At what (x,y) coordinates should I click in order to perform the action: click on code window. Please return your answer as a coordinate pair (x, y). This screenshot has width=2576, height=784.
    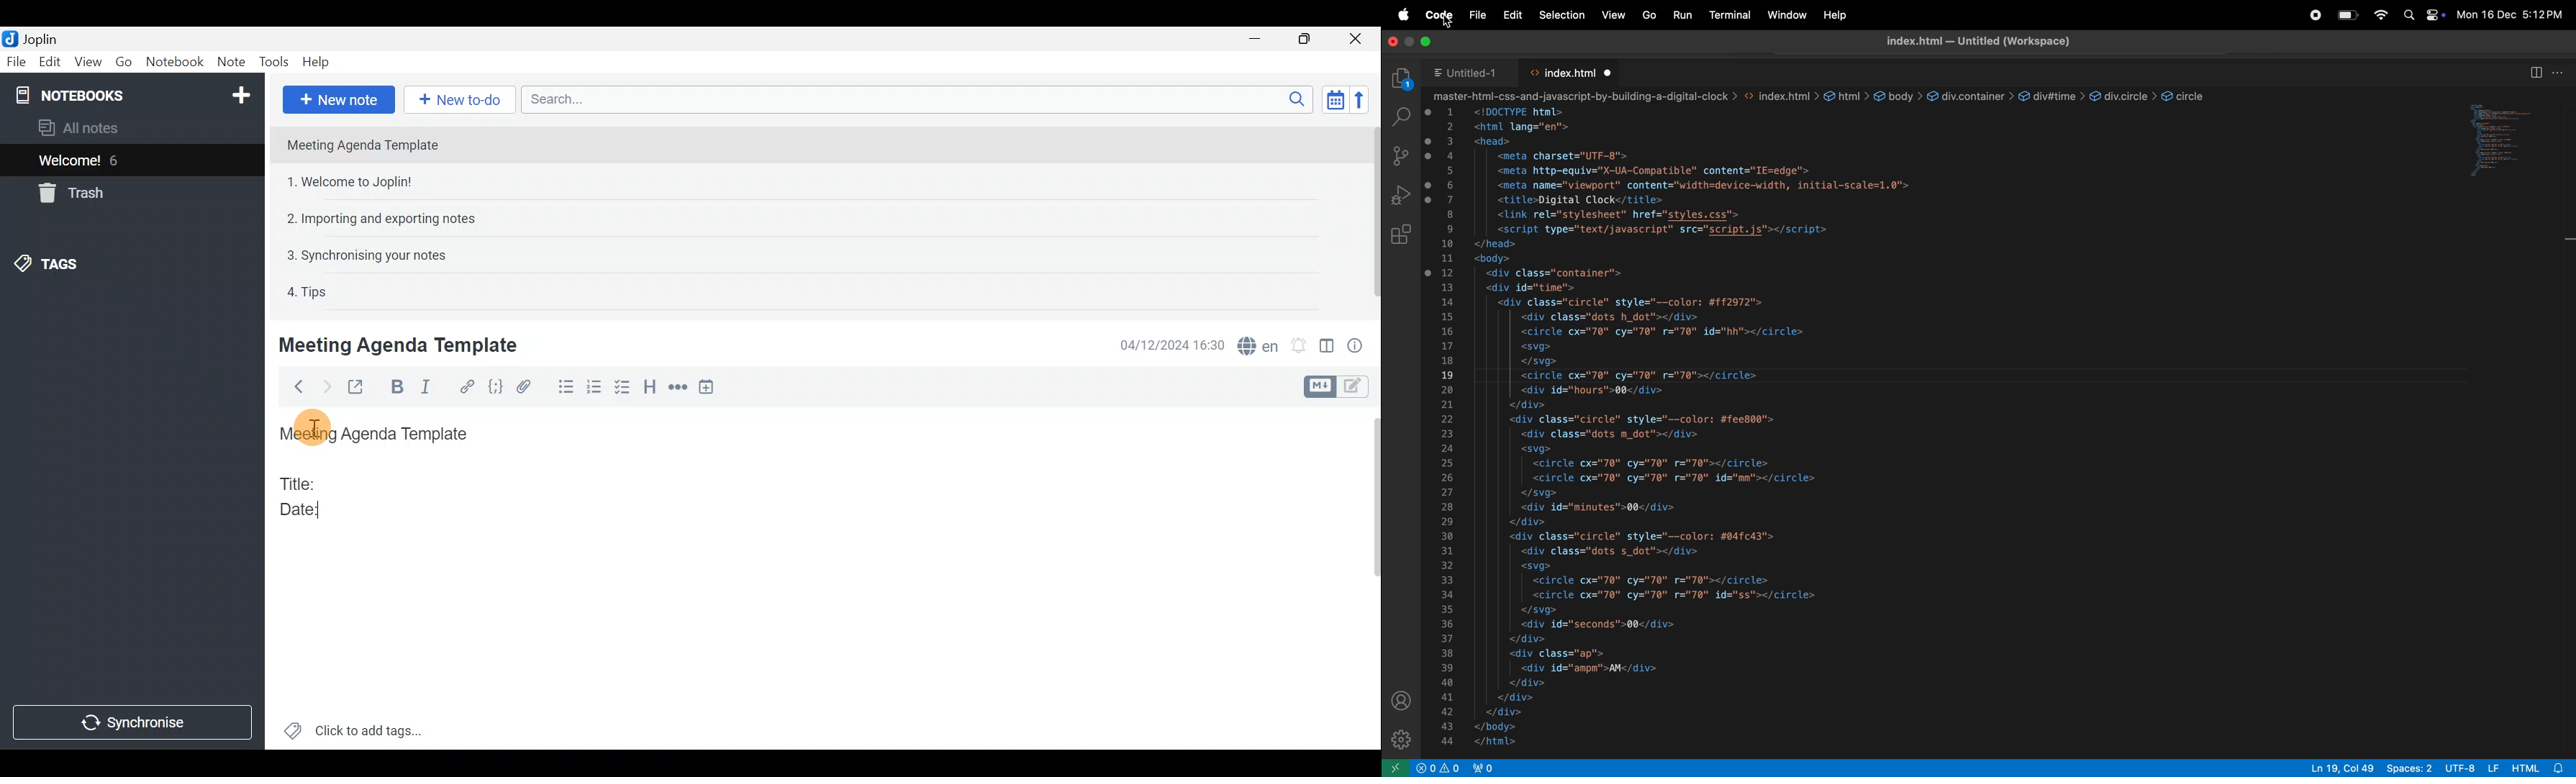
    Looking at the image, I should click on (2512, 144).